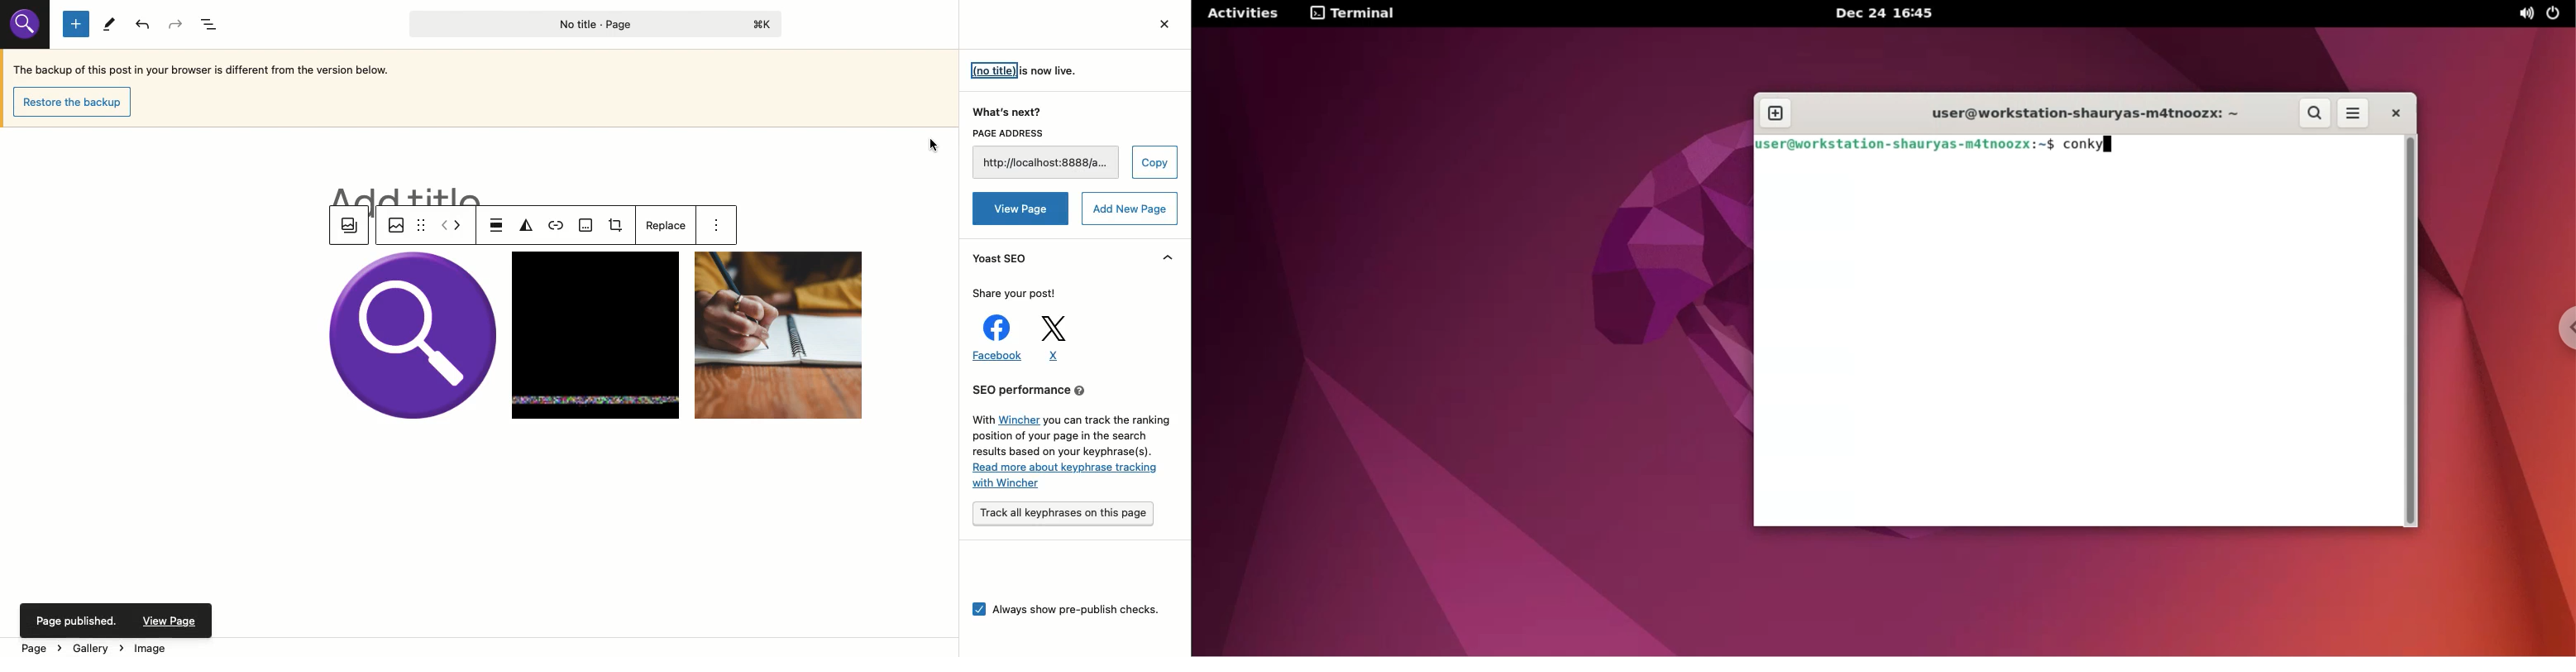 Image resolution: width=2576 pixels, height=672 pixels. What do you see at coordinates (619, 228) in the screenshot?
I see `Crop` at bounding box center [619, 228].